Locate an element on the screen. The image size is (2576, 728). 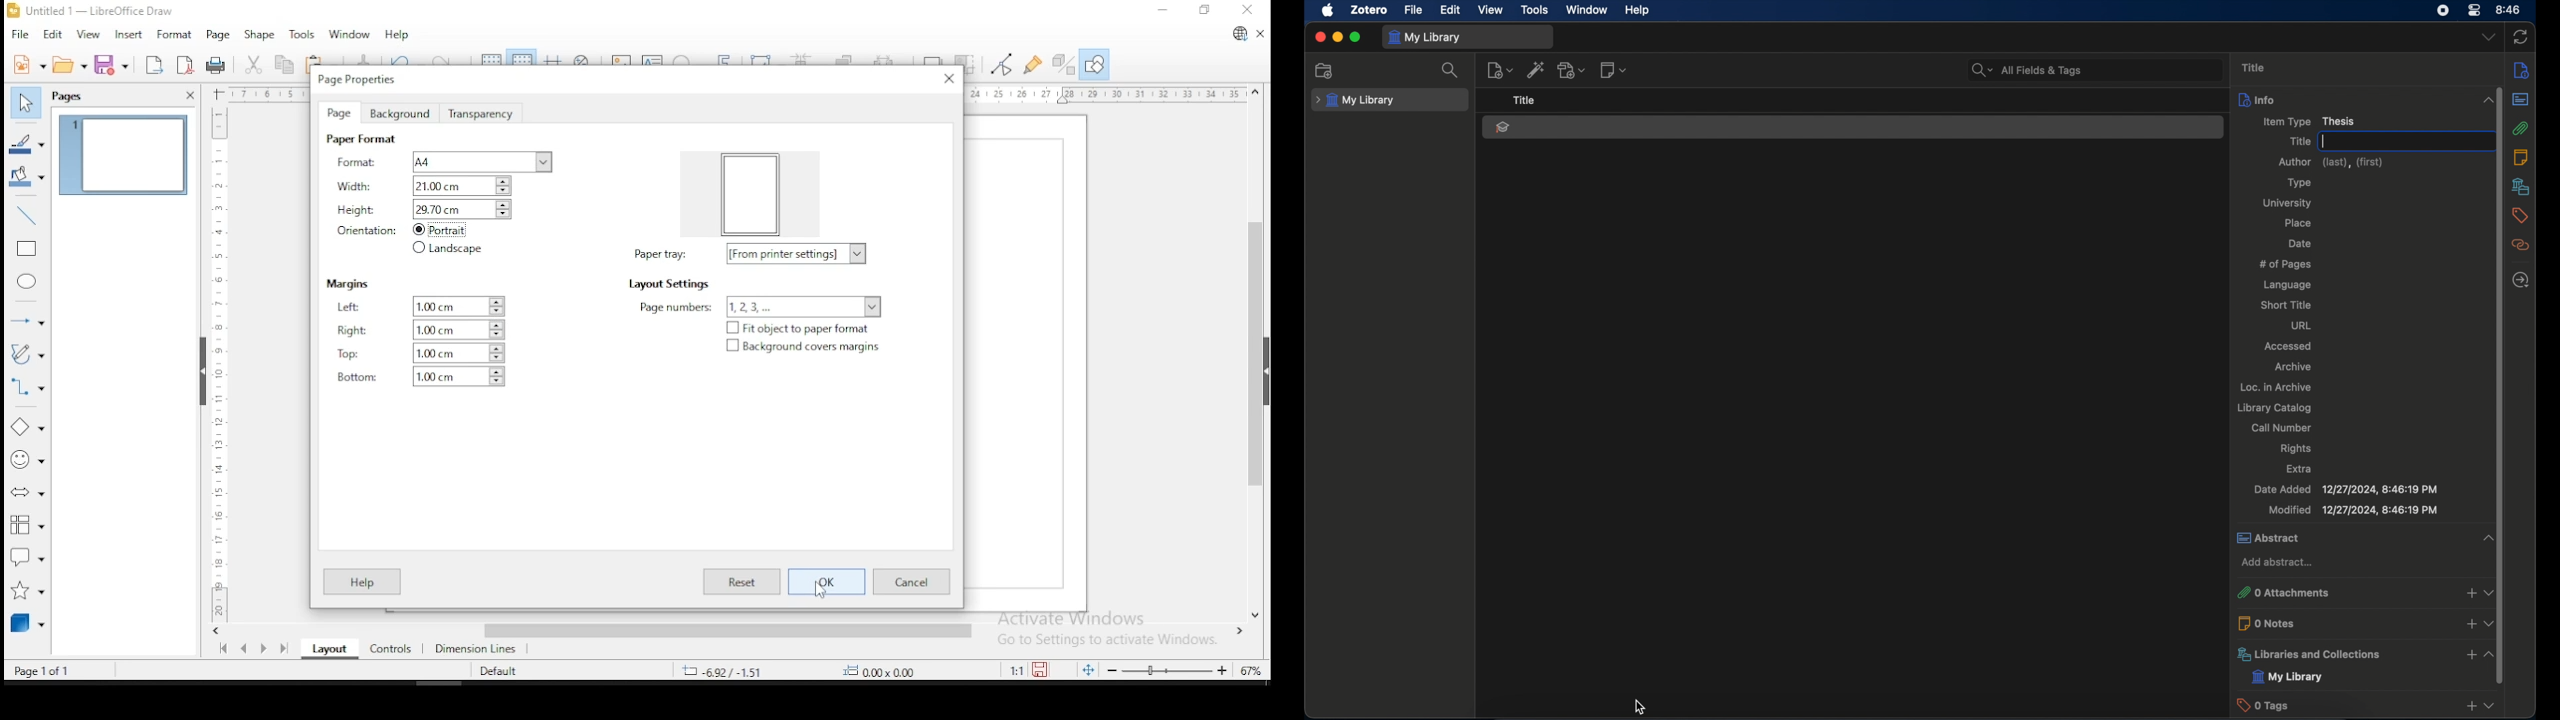
edit is located at coordinates (1449, 10).